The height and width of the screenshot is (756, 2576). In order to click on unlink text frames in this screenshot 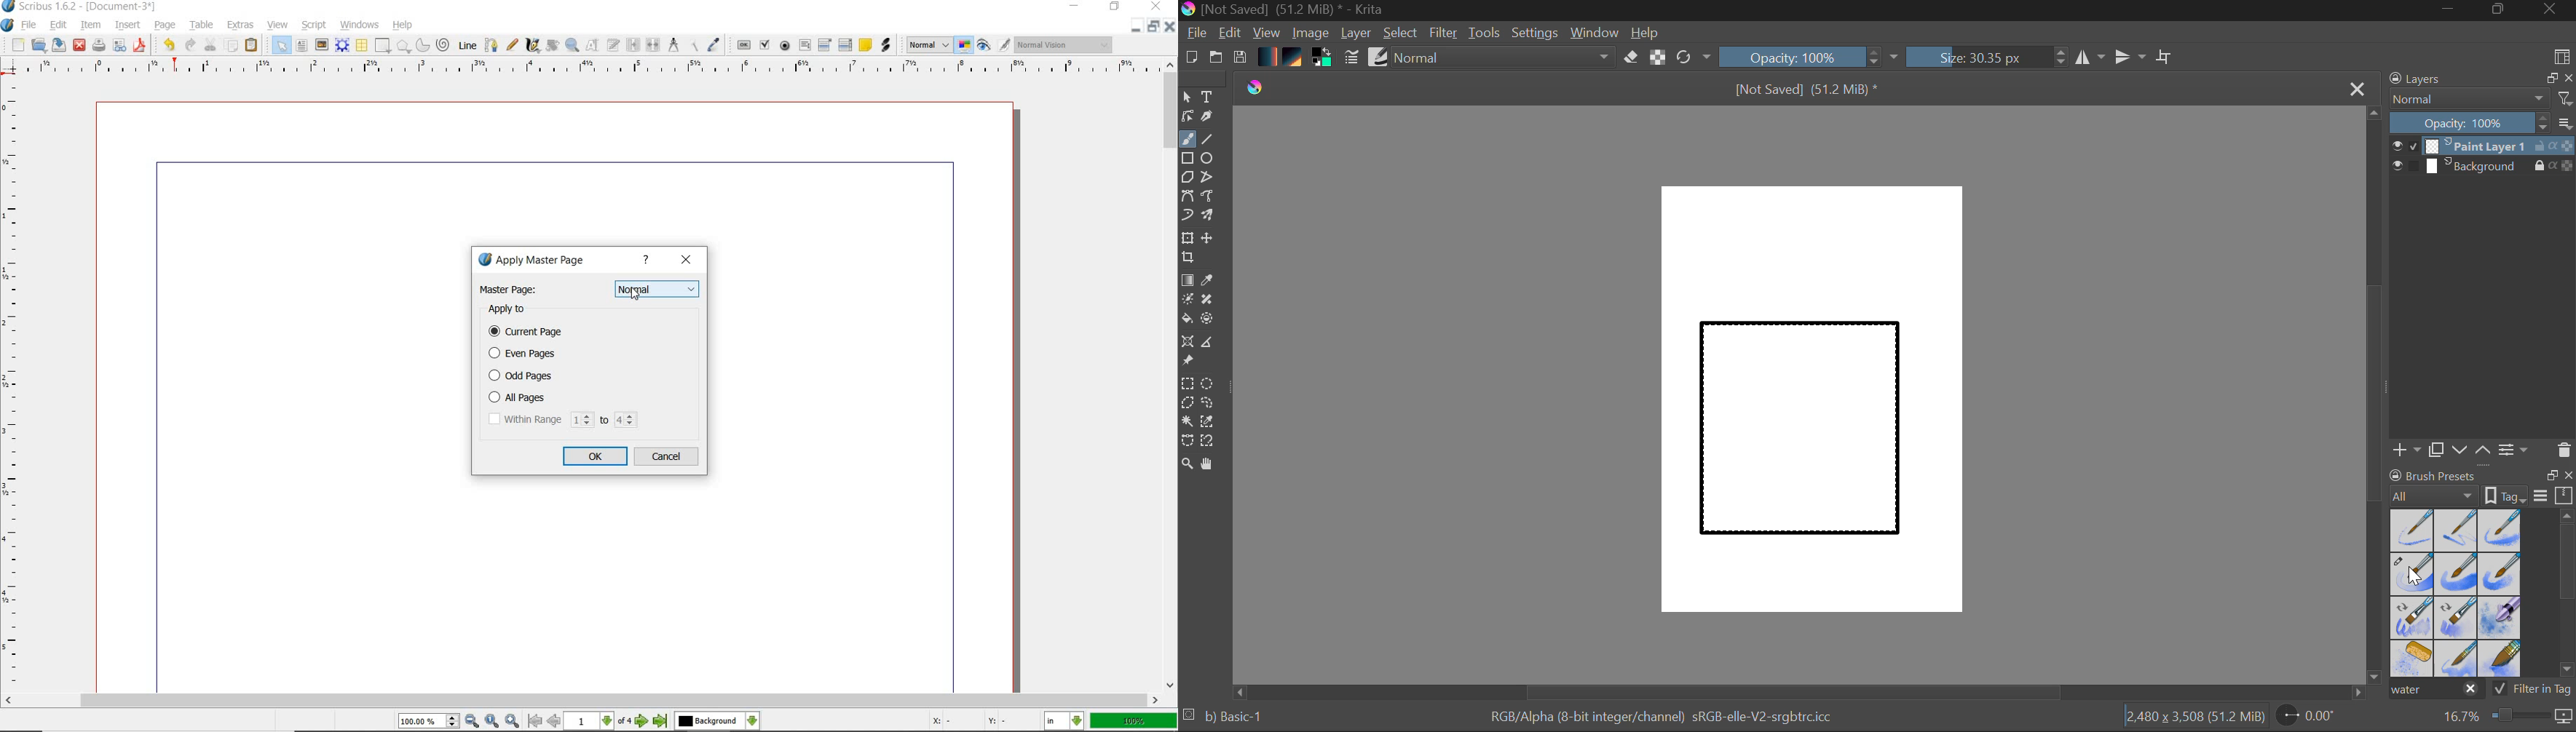, I will do `click(654, 46)`.